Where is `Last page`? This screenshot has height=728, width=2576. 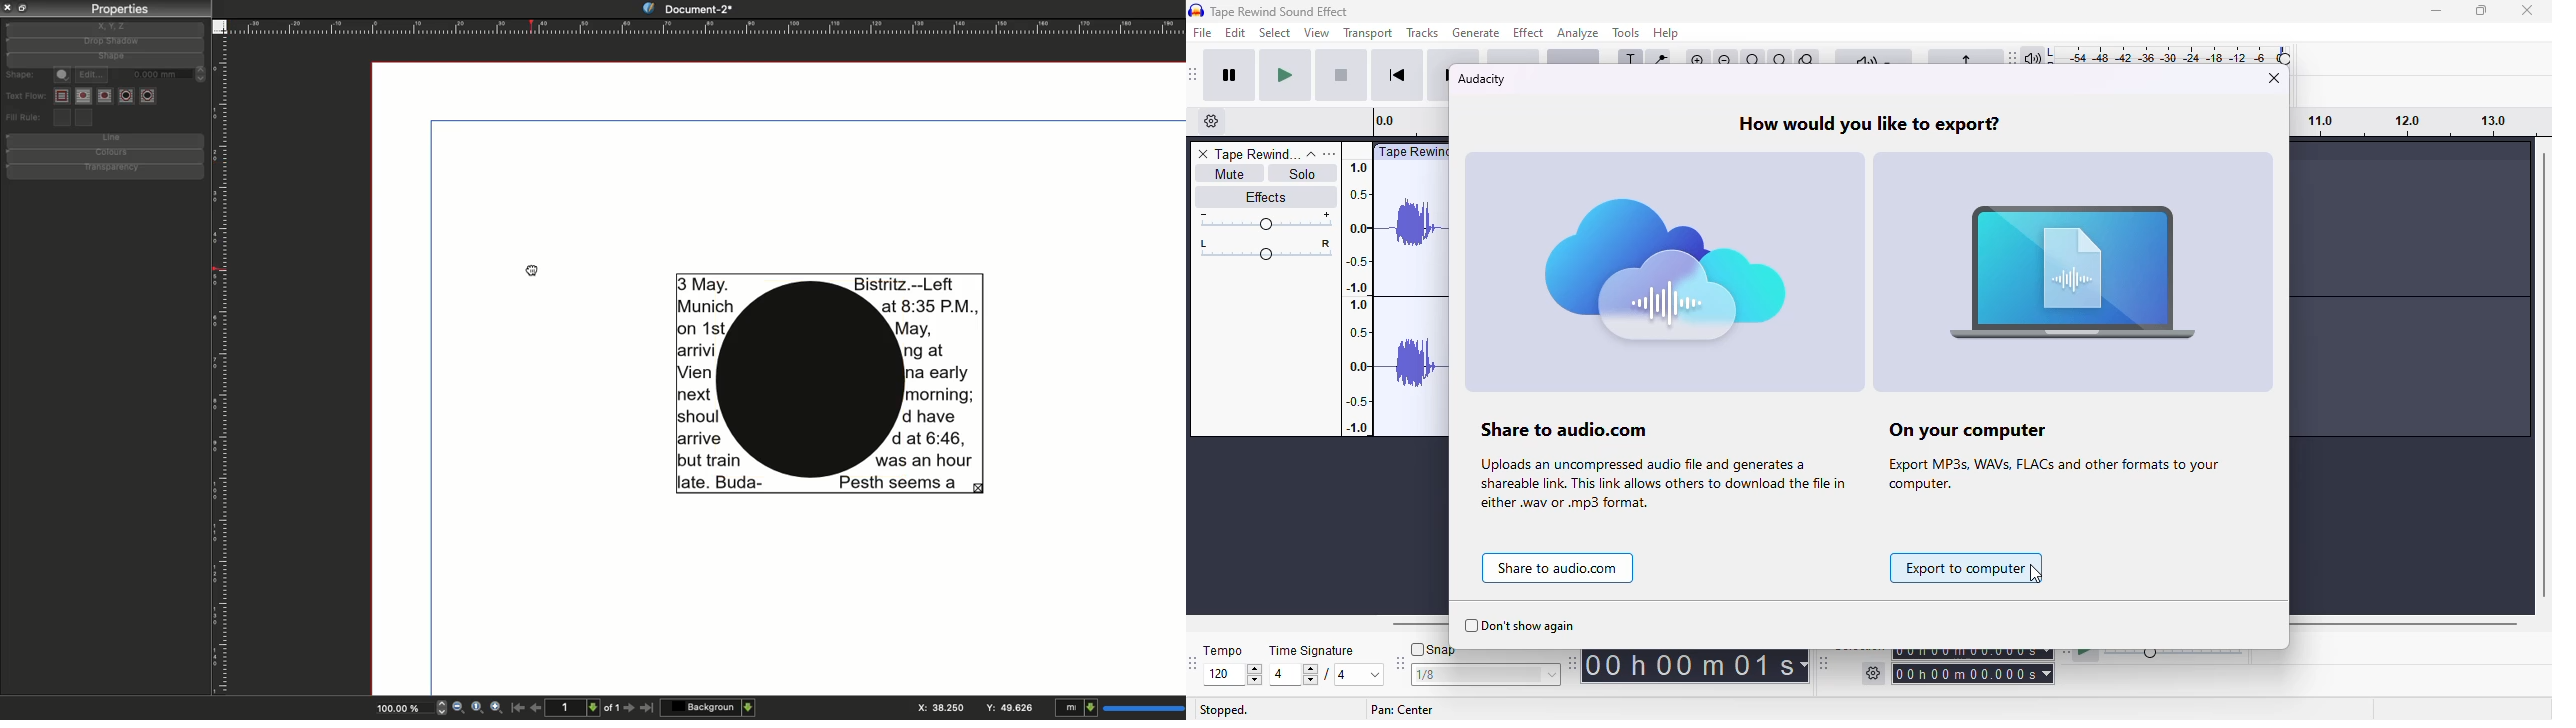
Last page is located at coordinates (648, 710).